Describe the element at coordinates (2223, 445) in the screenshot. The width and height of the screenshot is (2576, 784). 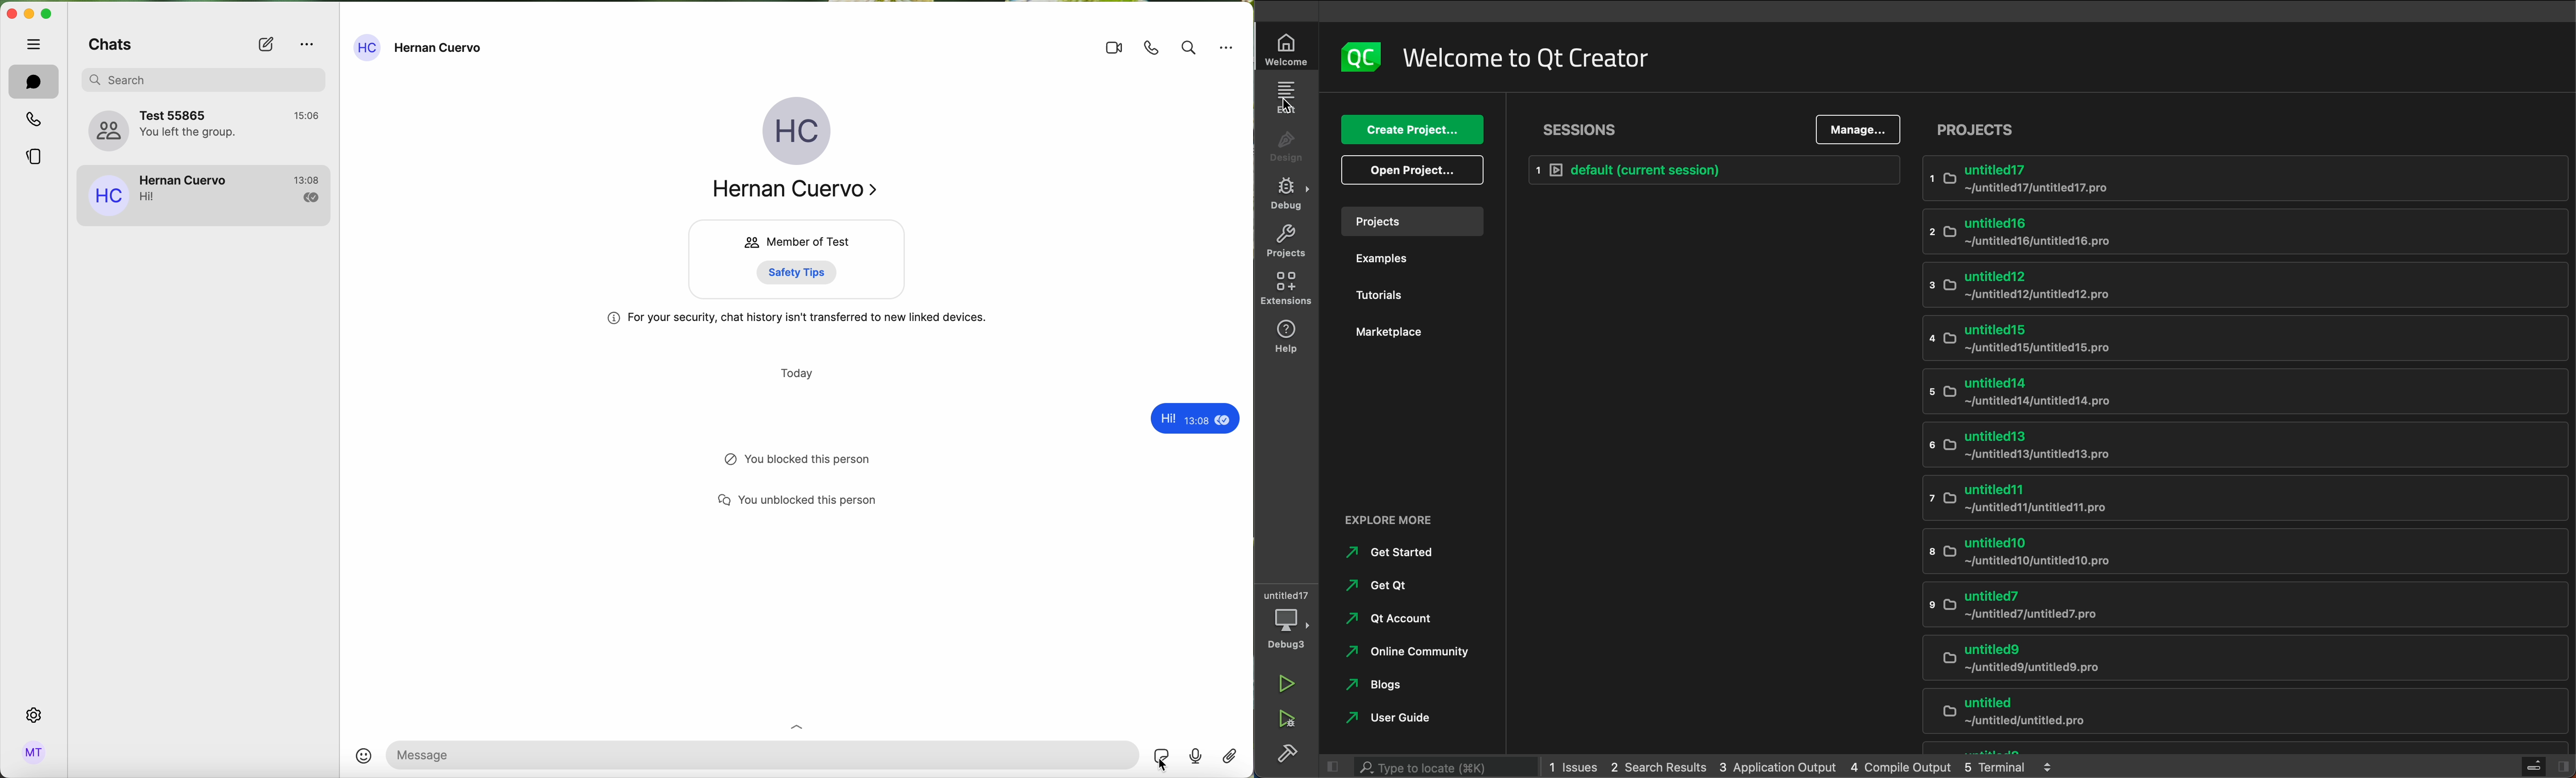
I see `untitled13` at that location.